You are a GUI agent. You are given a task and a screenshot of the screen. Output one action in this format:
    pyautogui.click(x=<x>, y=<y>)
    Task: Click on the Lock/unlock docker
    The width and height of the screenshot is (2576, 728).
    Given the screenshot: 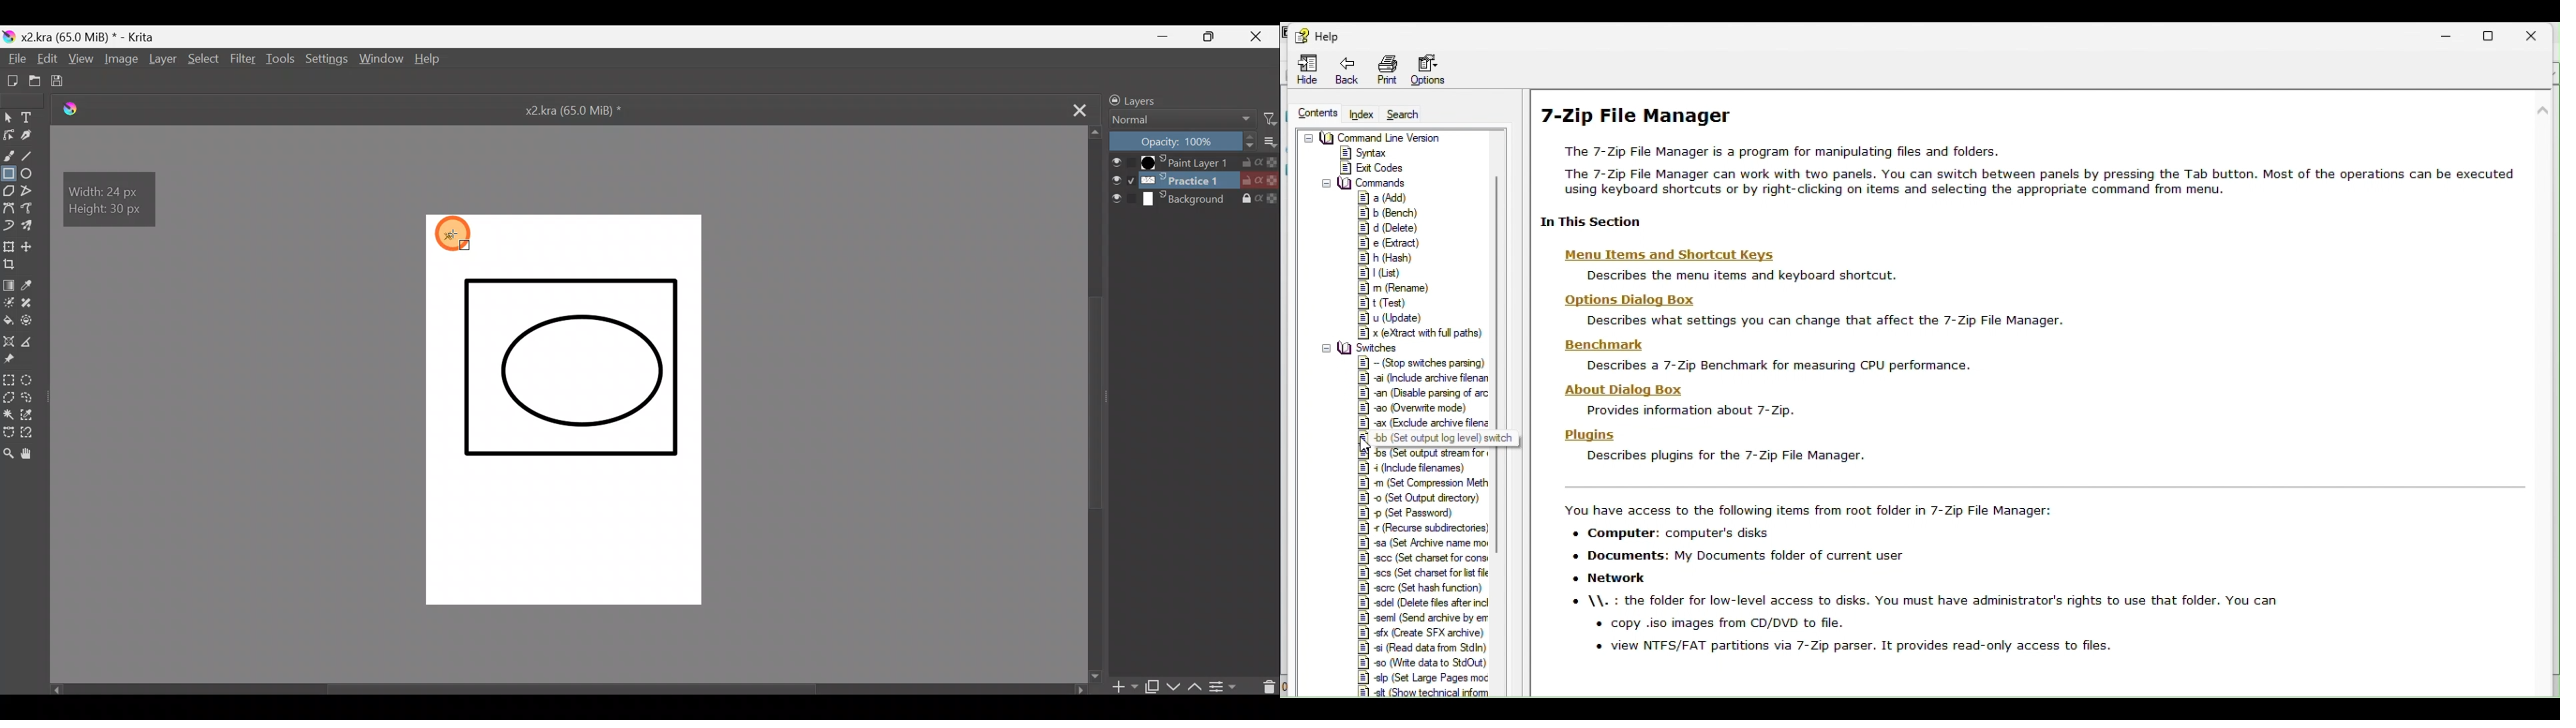 What is the action you would take?
    pyautogui.click(x=1109, y=98)
    